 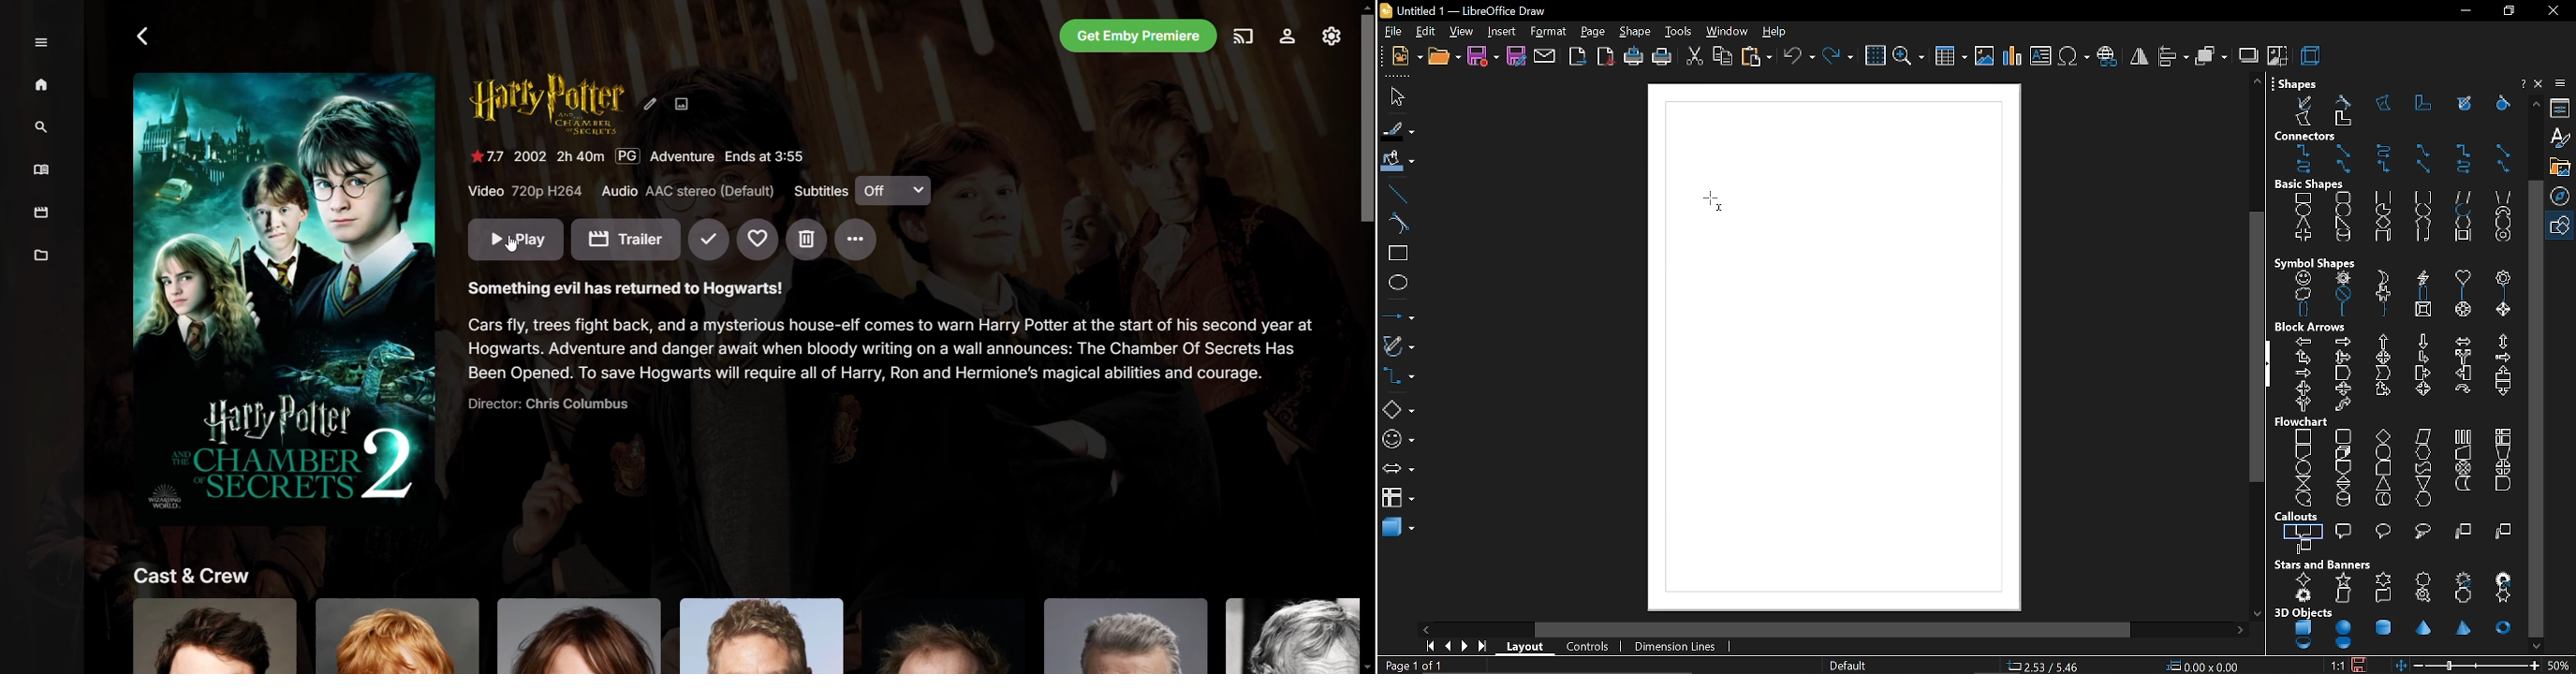 I want to click on Cursor, so click(x=1716, y=200).